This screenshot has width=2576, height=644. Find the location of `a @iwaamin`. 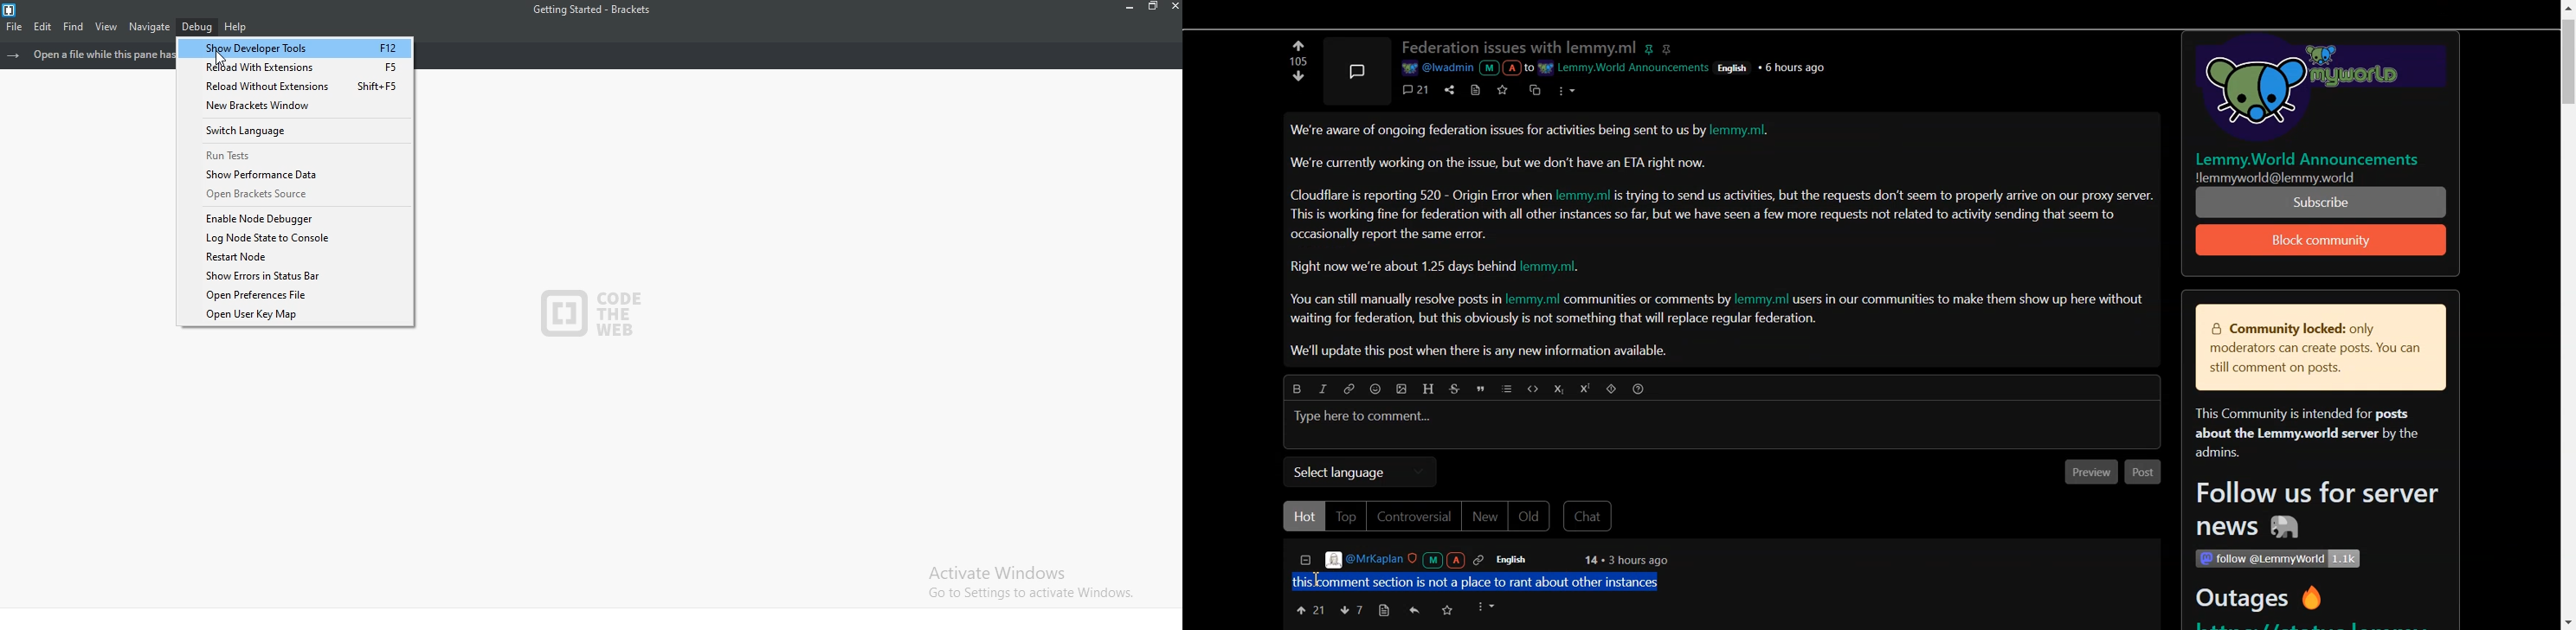

a @iwaamin is located at coordinates (1466, 68).